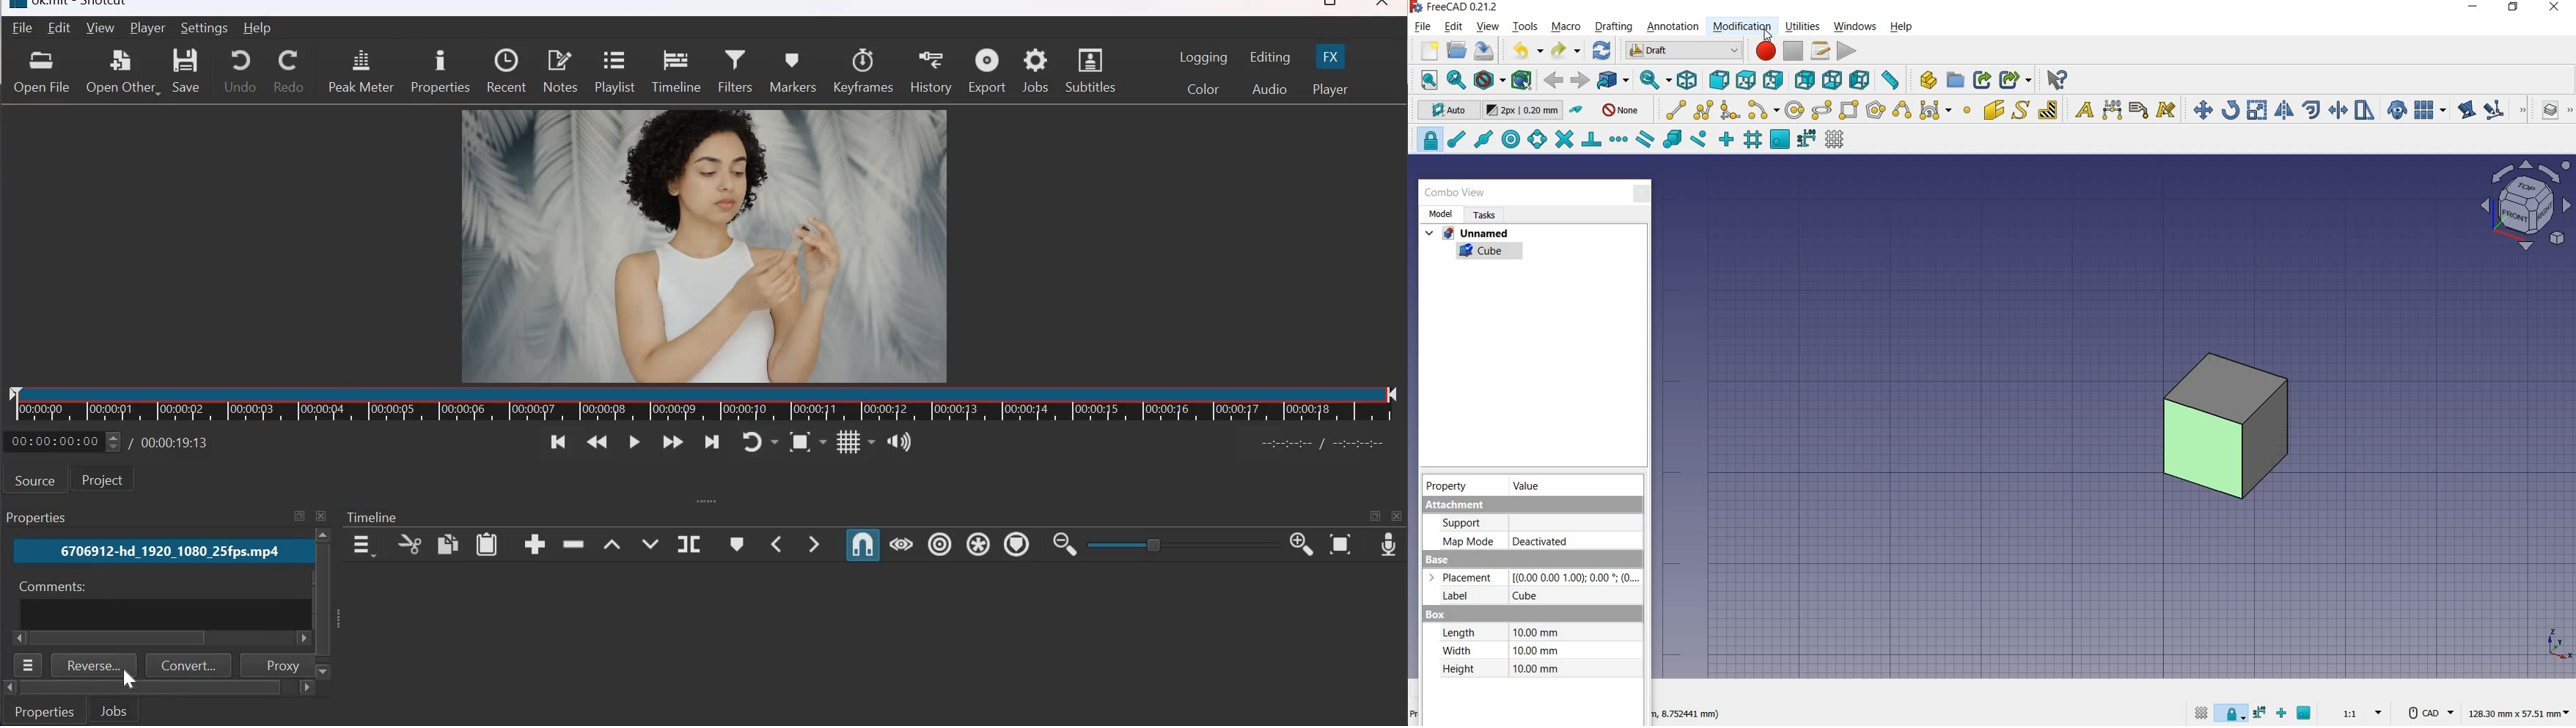 The width and height of the screenshot is (2576, 728). Describe the element at coordinates (1854, 26) in the screenshot. I see `windows` at that location.